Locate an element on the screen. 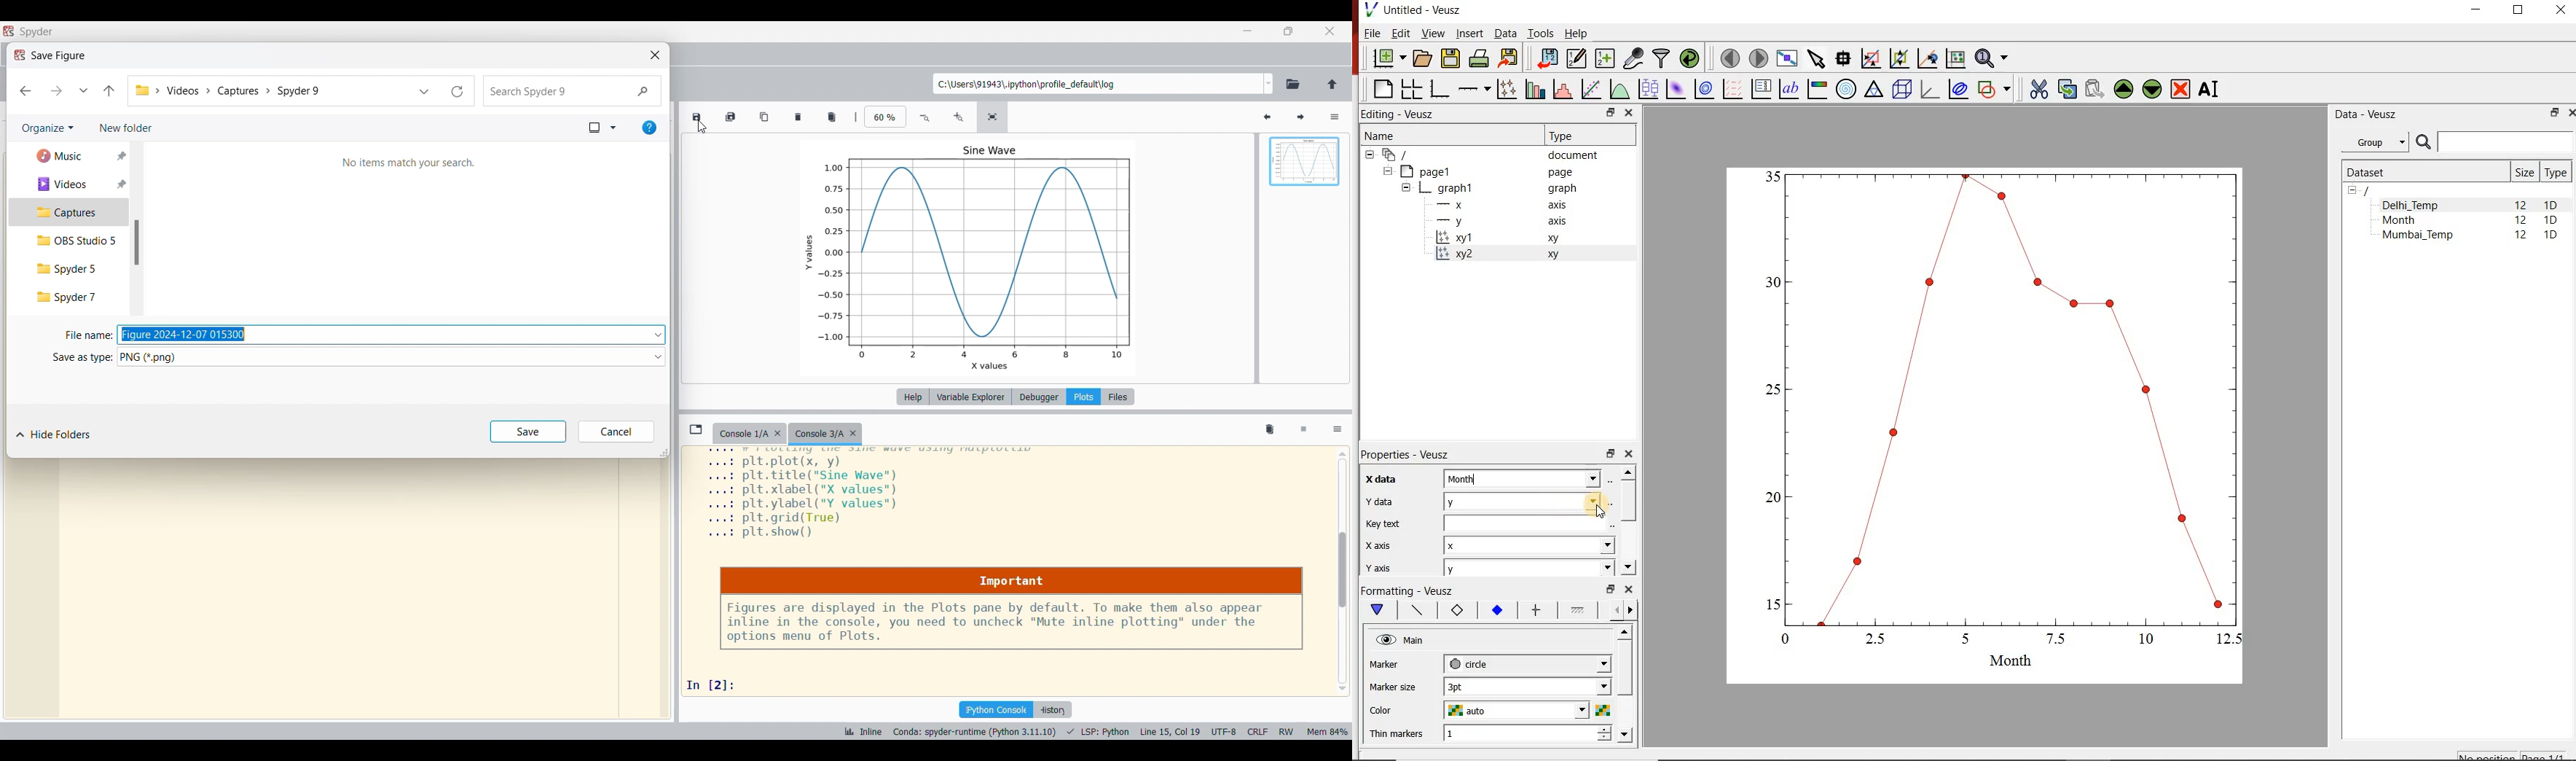 Image resolution: width=2576 pixels, height=784 pixels. scrollbar is located at coordinates (1627, 520).